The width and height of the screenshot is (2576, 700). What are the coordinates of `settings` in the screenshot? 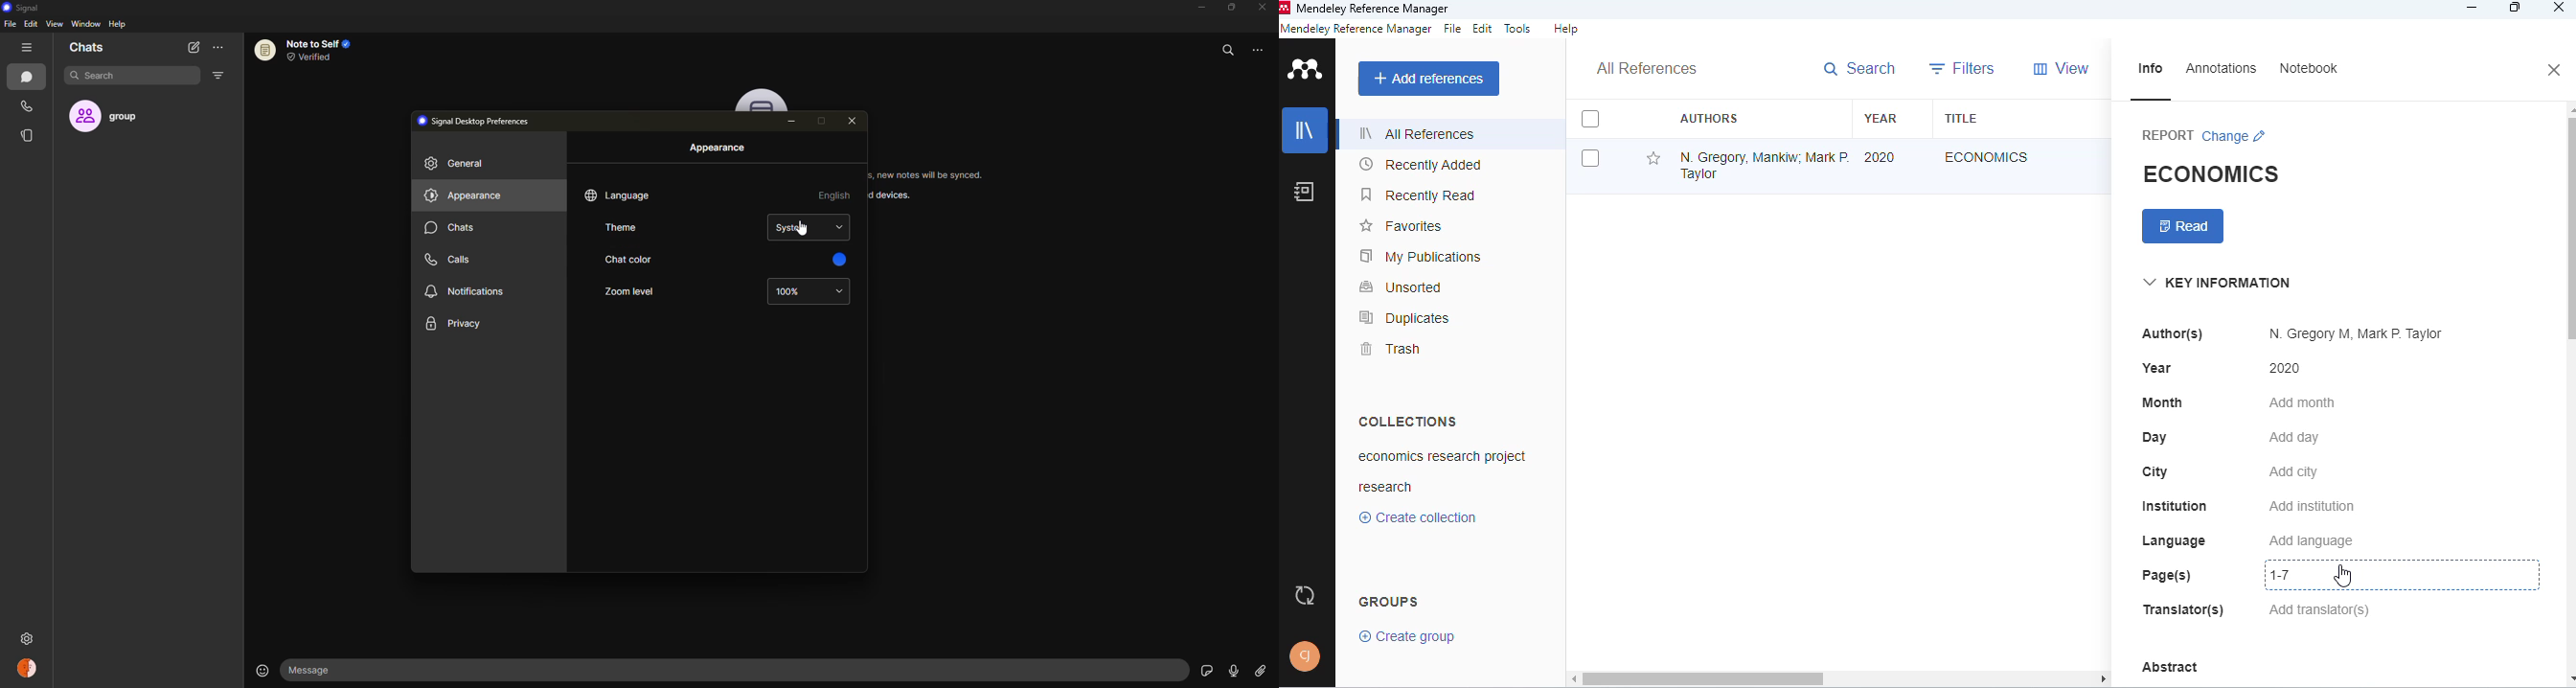 It's located at (26, 639).